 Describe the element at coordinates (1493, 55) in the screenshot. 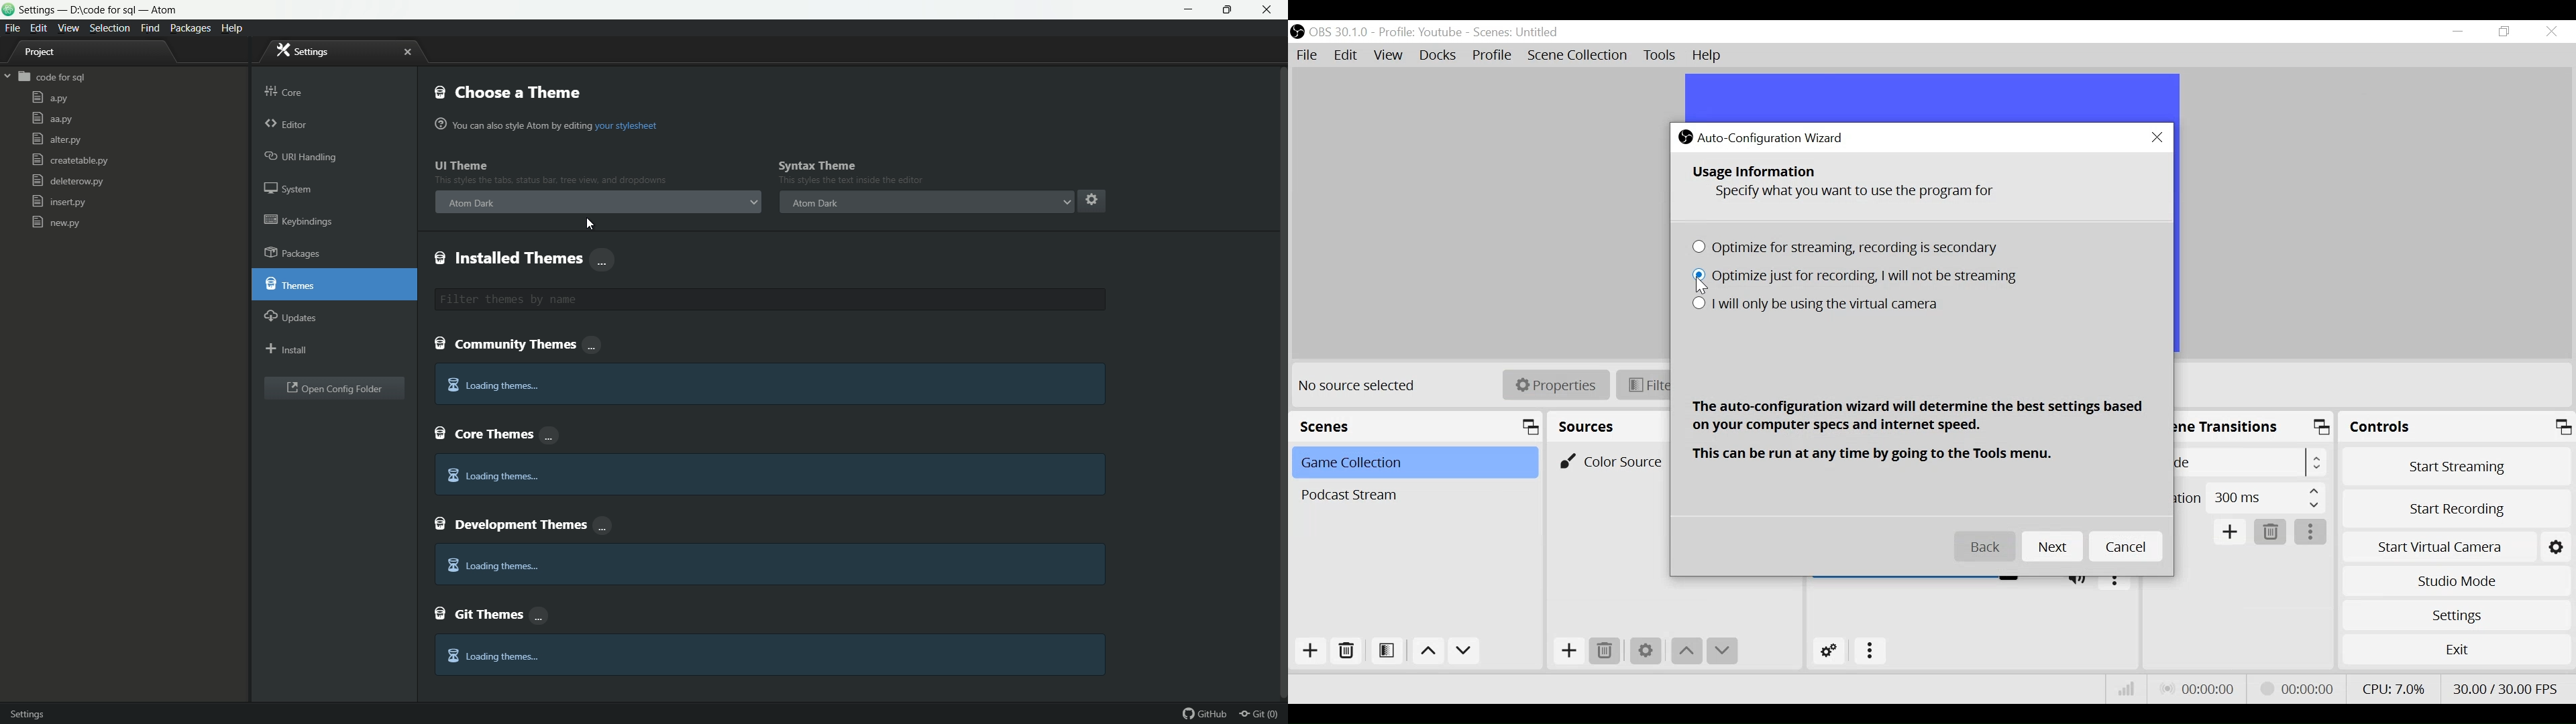

I see `Profile` at that location.